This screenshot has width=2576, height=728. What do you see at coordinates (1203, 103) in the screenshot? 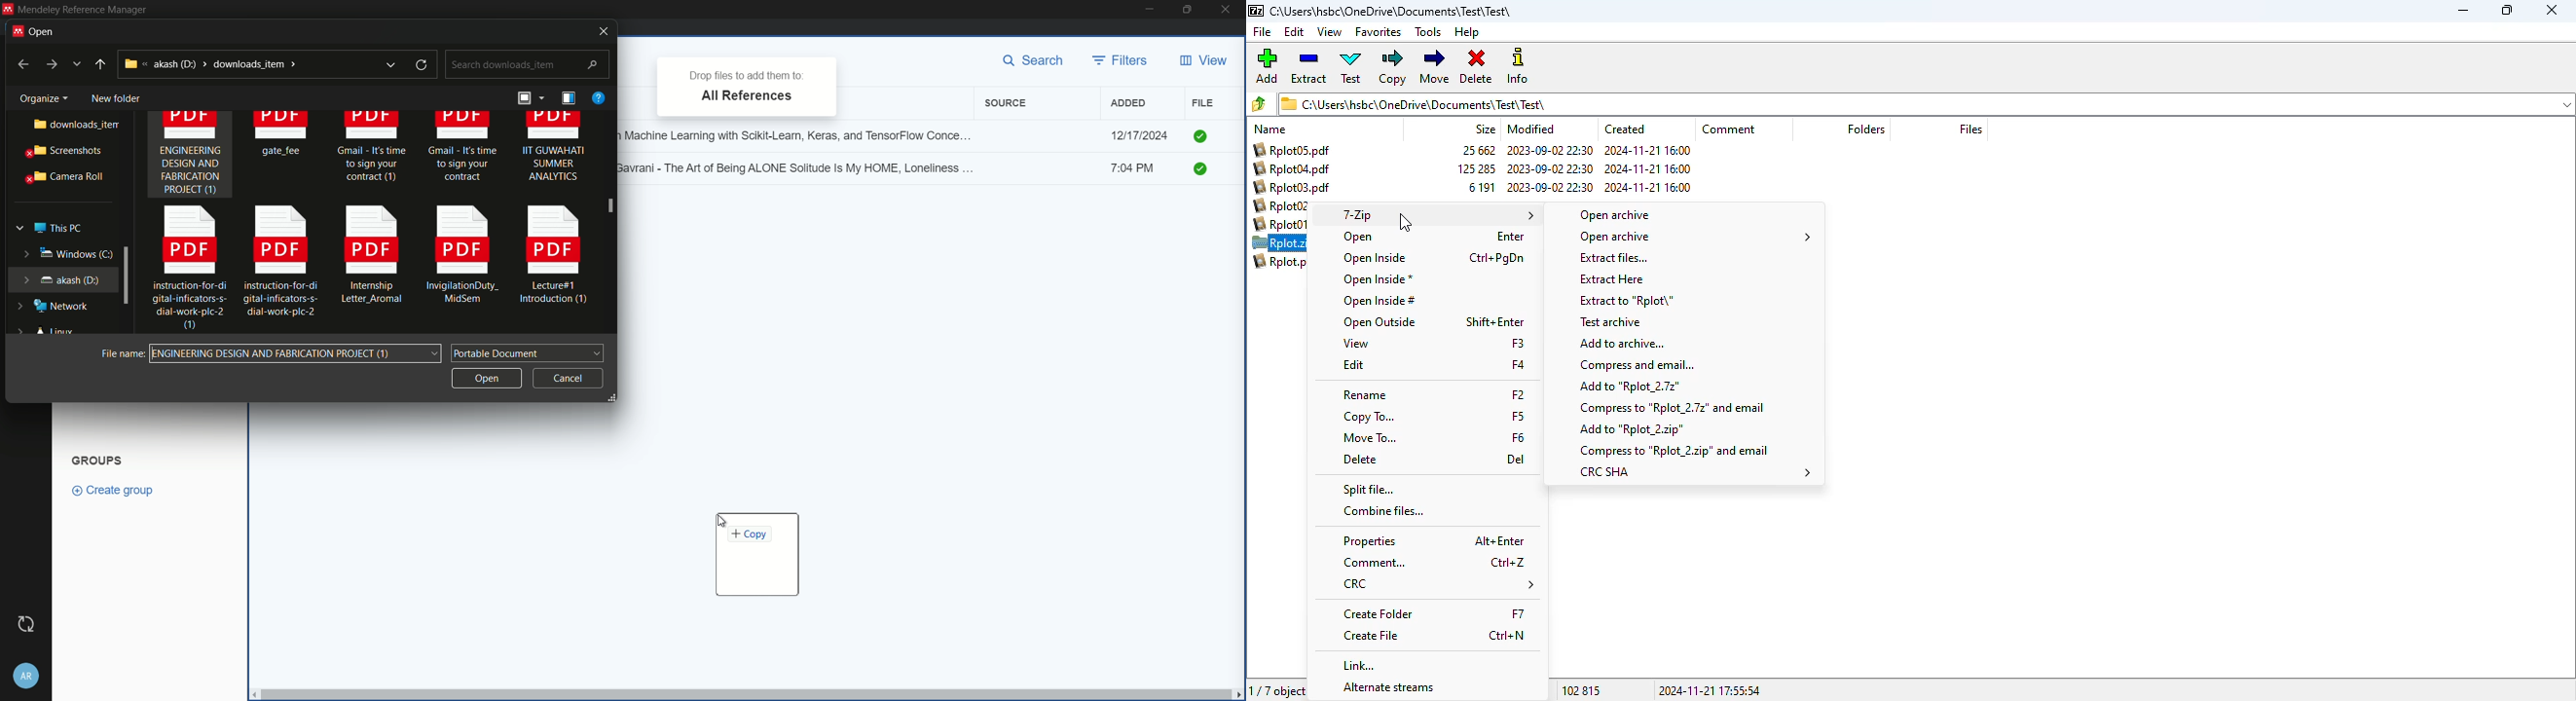
I see `file` at bounding box center [1203, 103].